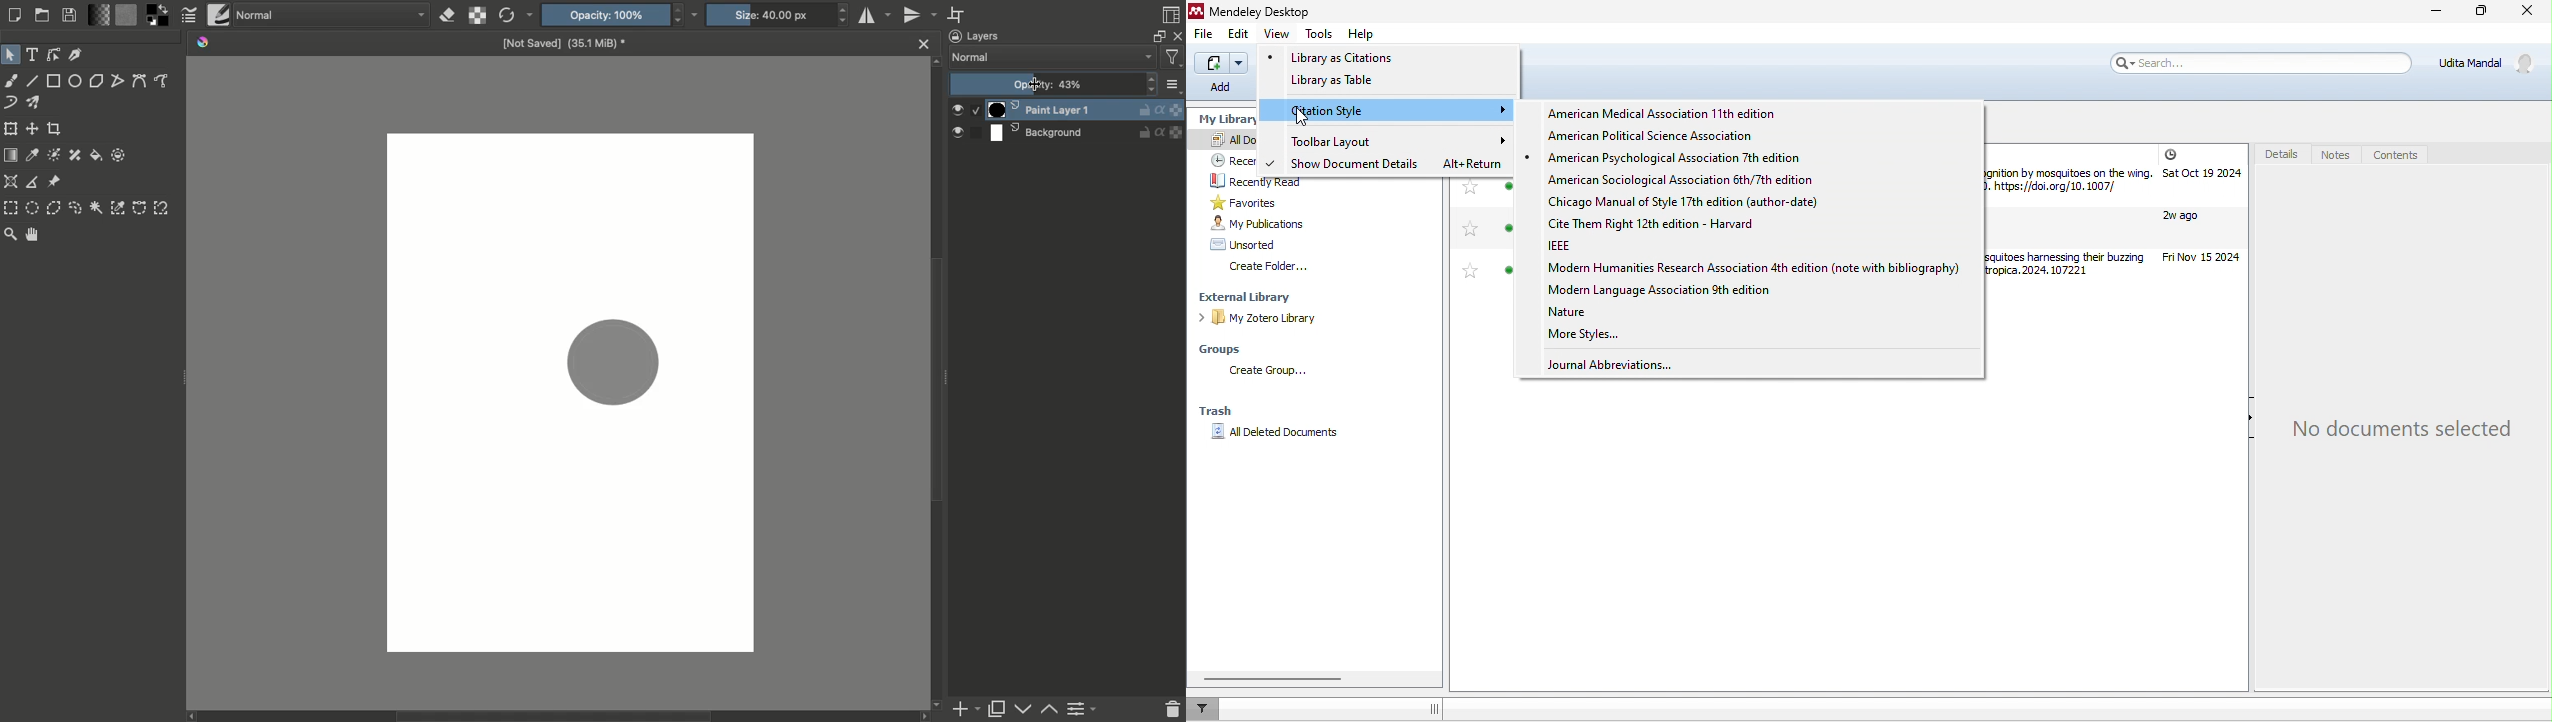  I want to click on IEEE, so click(1573, 246).